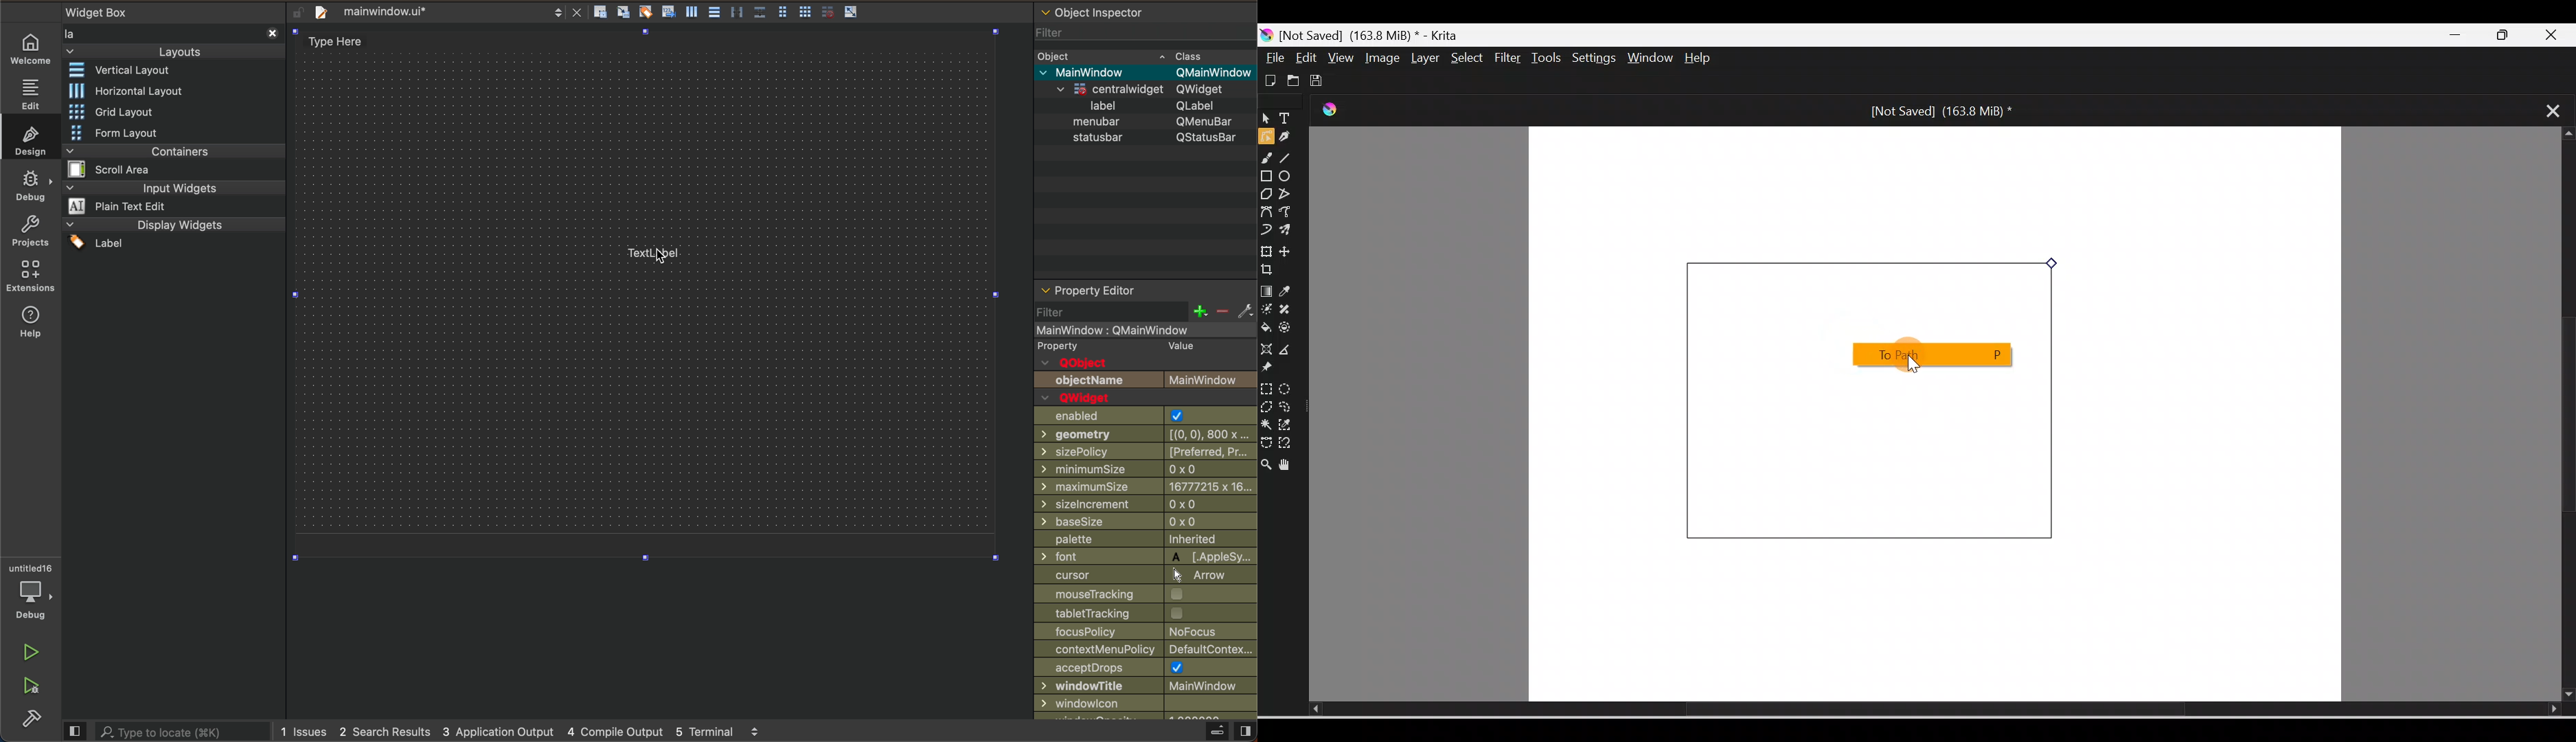 The image size is (2576, 756). I want to click on Rectangle, so click(1267, 176).